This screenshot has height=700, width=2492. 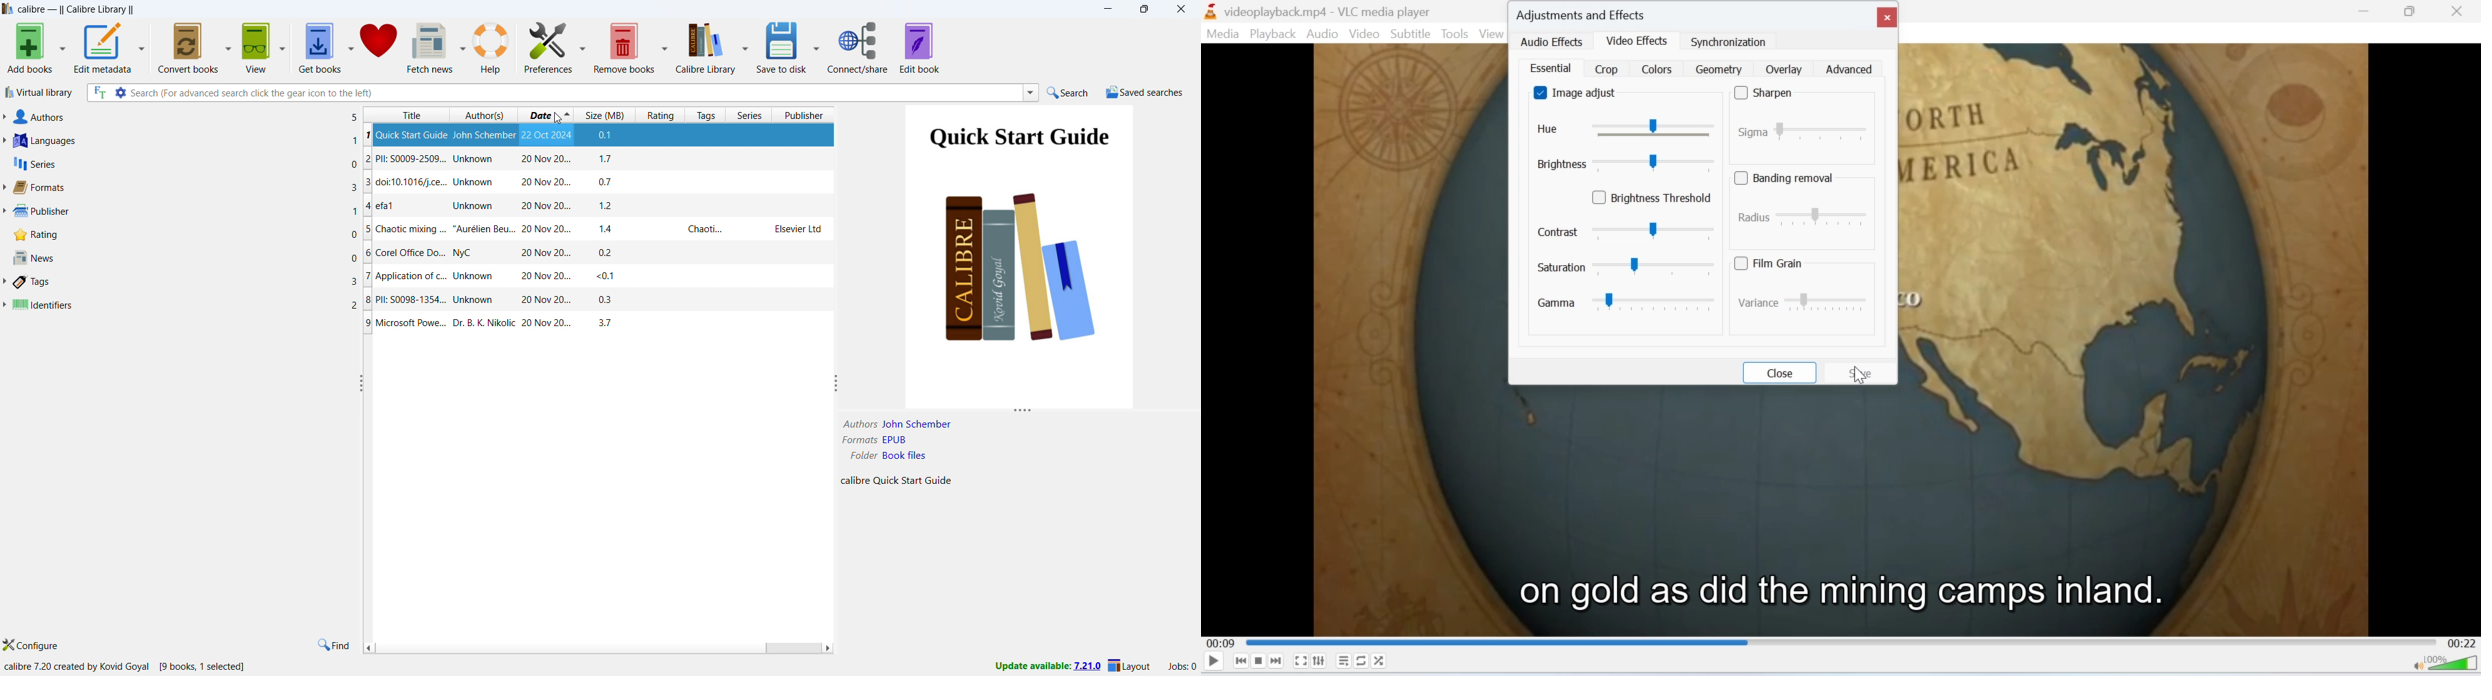 What do you see at coordinates (920, 48) in the screenshot?
I see `edit books` at bounding box center [920, 48].